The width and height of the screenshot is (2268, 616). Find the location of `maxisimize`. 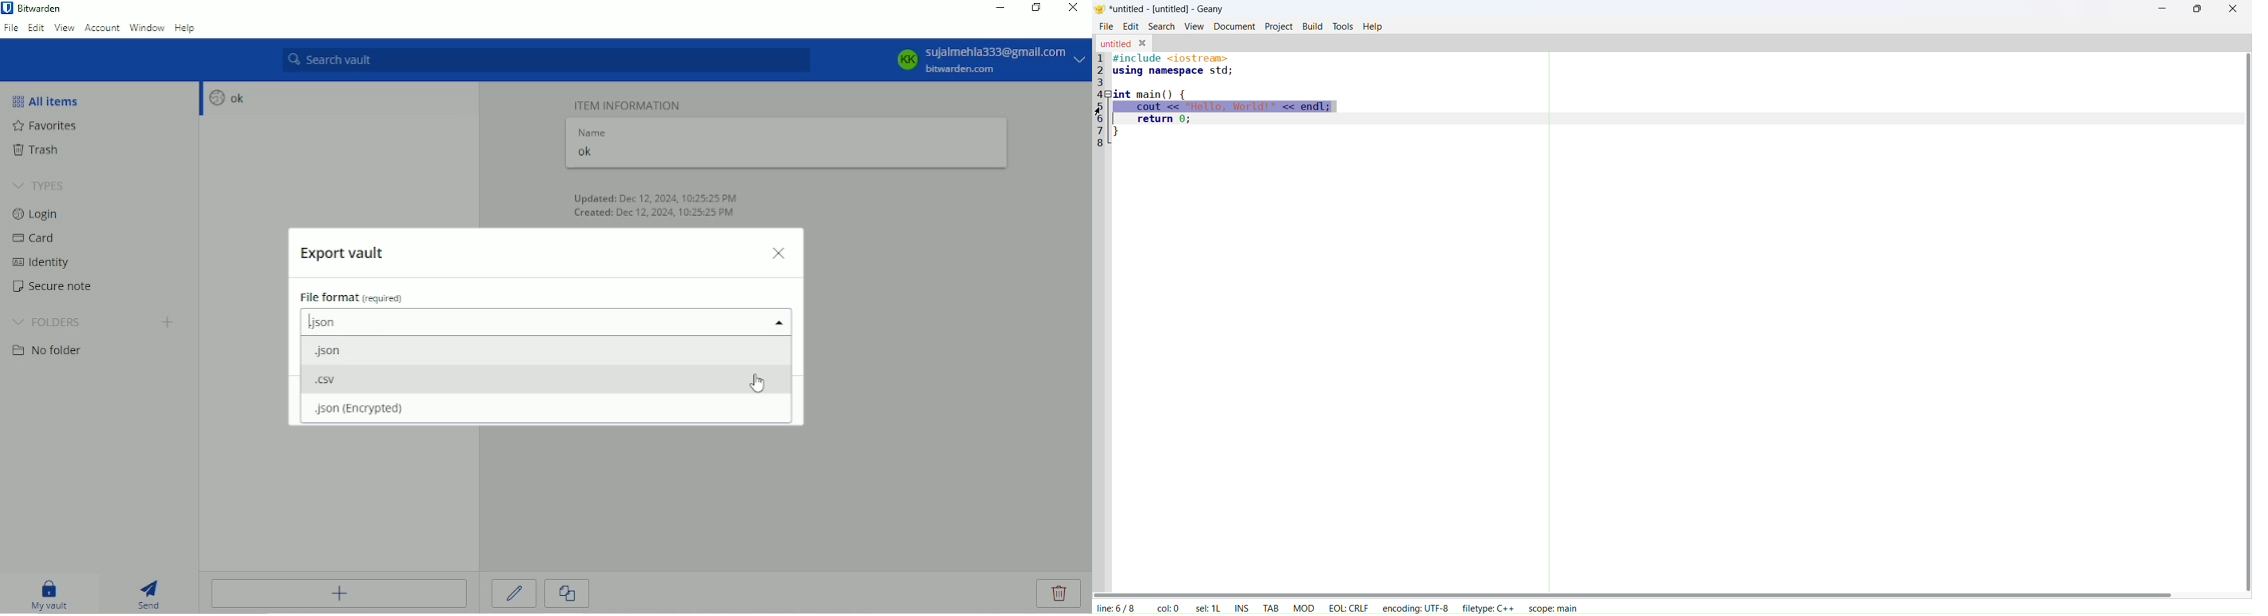

maxisimize is located at coordinates (2198, 8).